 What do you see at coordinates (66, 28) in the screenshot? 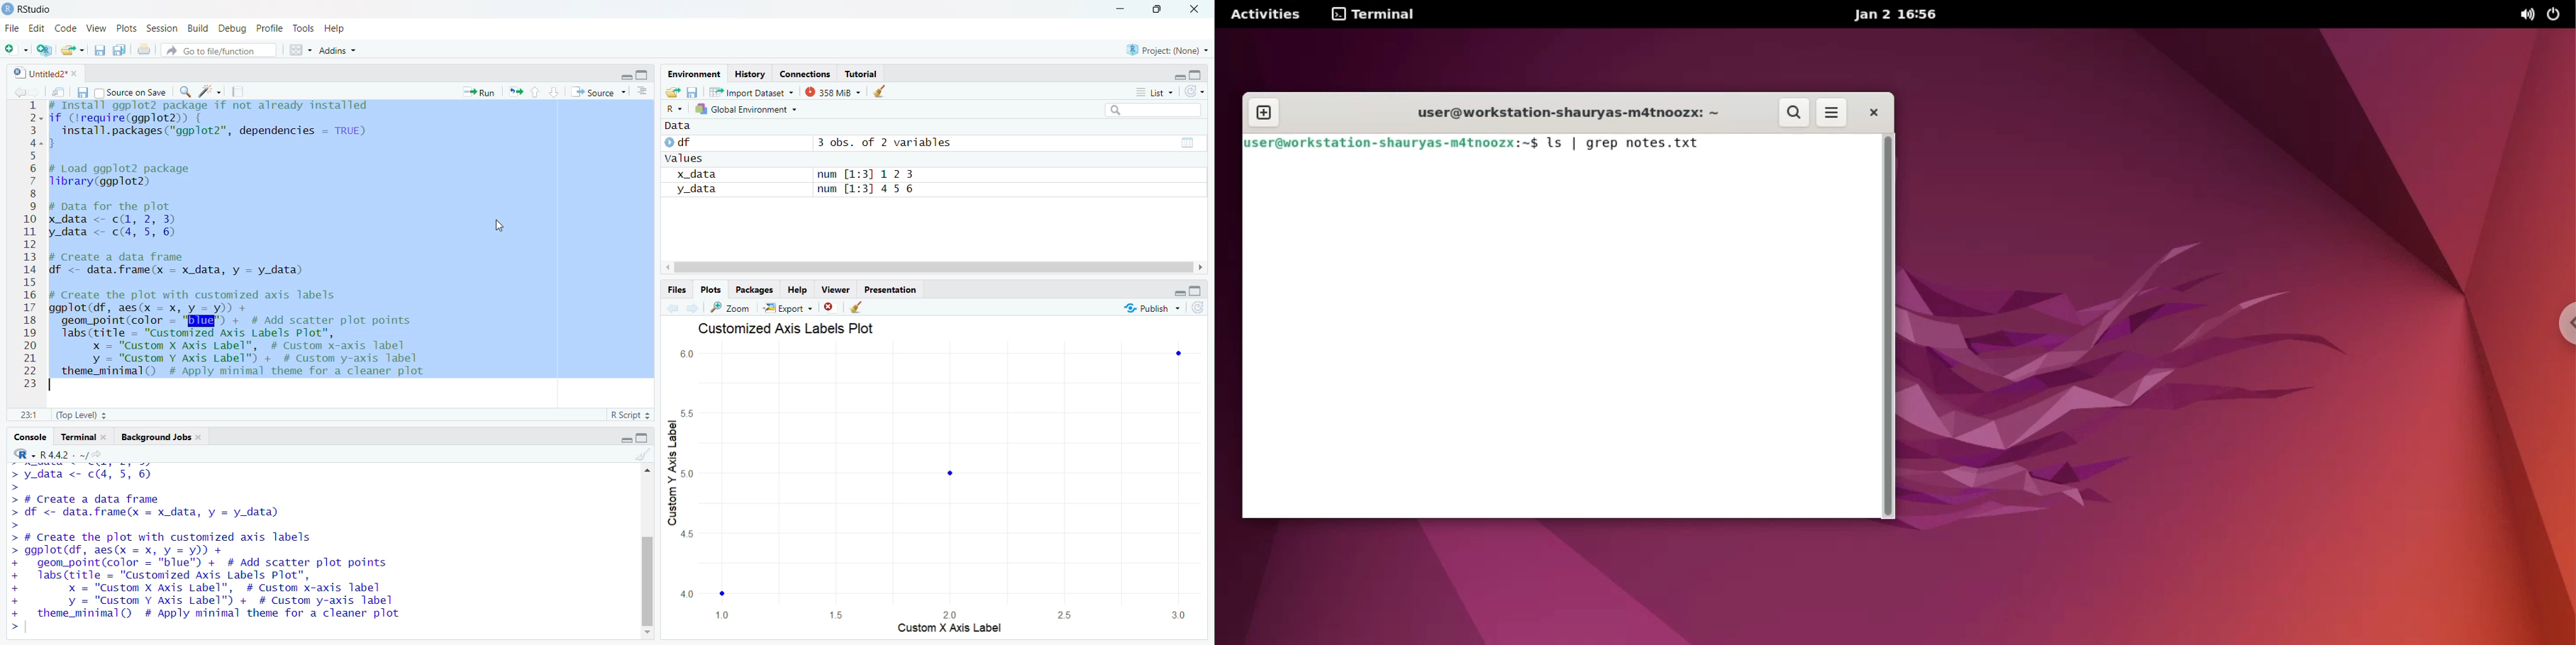
I see `Code` at bounding box center [66, 28].